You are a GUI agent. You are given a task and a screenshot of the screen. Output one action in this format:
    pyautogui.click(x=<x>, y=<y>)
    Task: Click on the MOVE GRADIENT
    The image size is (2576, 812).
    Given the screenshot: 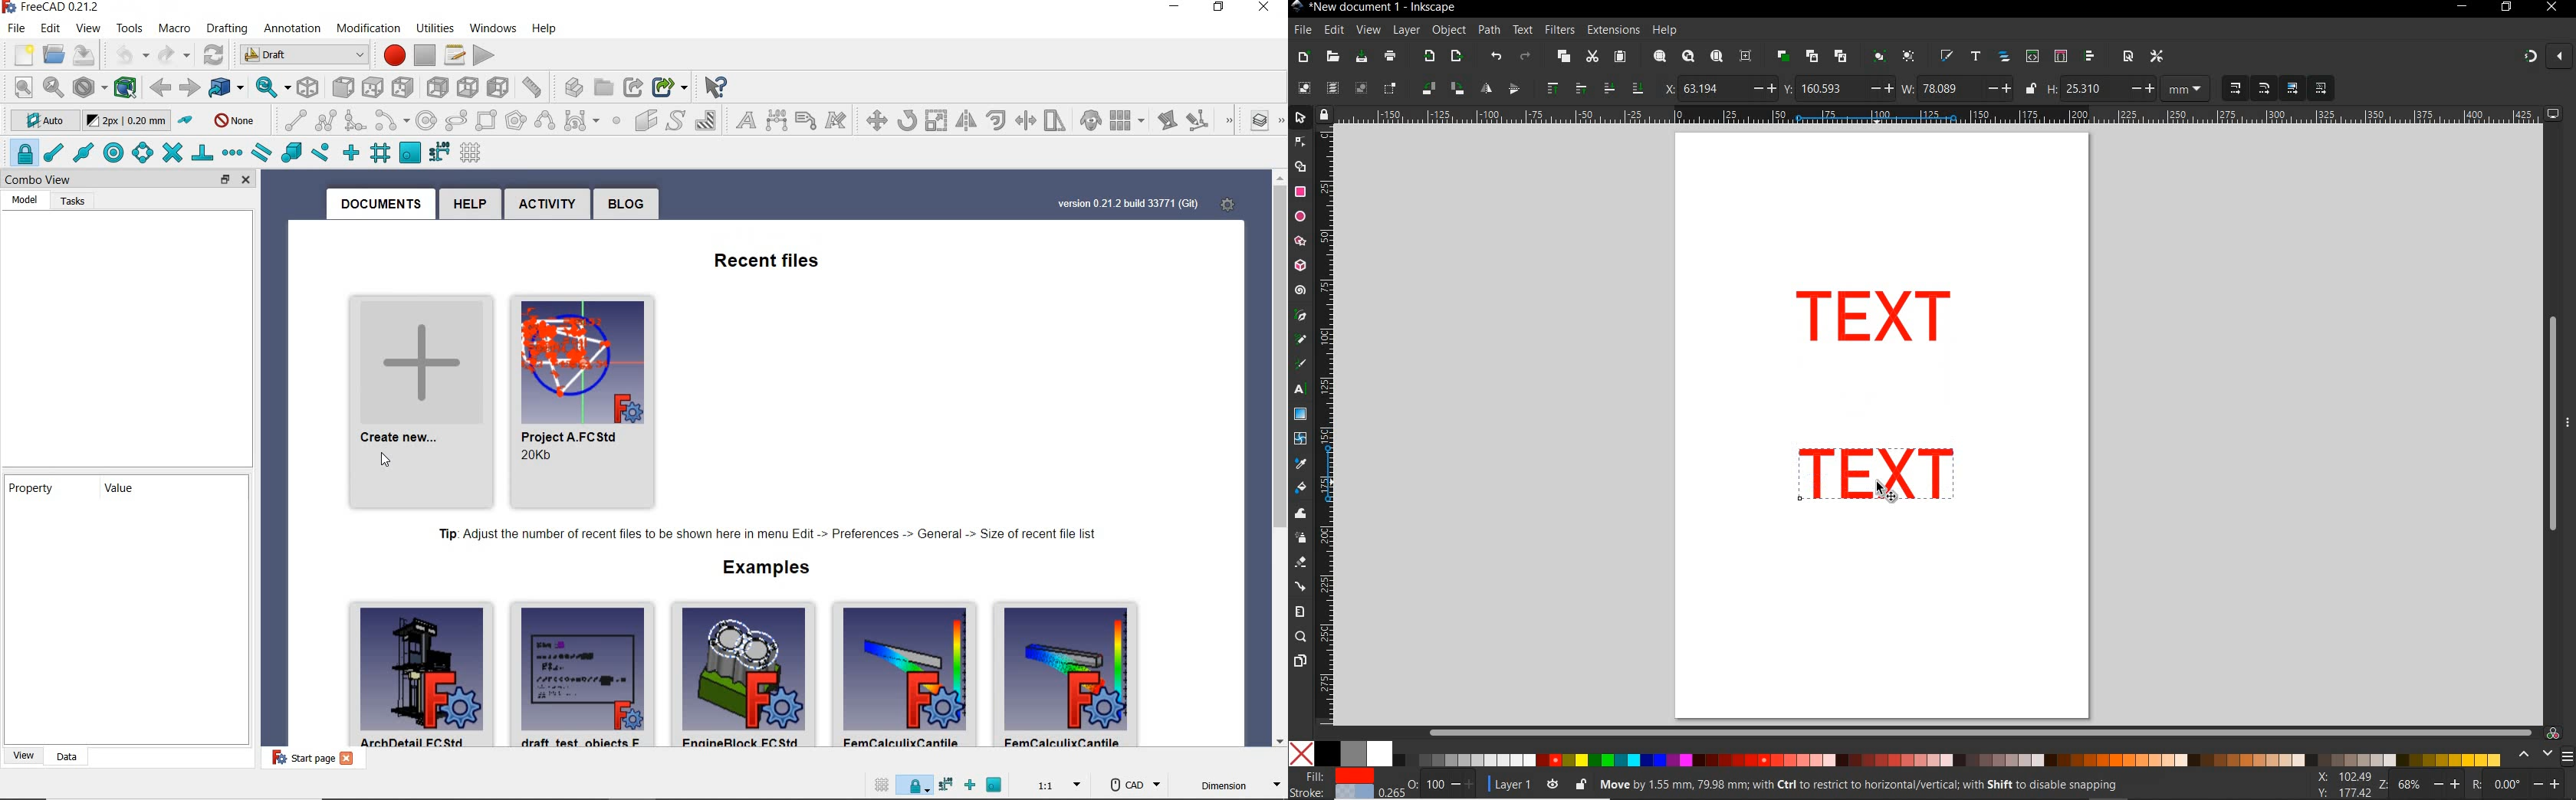 What is the action you would take?
    pyautogui.click(x=2293, y=89)
    